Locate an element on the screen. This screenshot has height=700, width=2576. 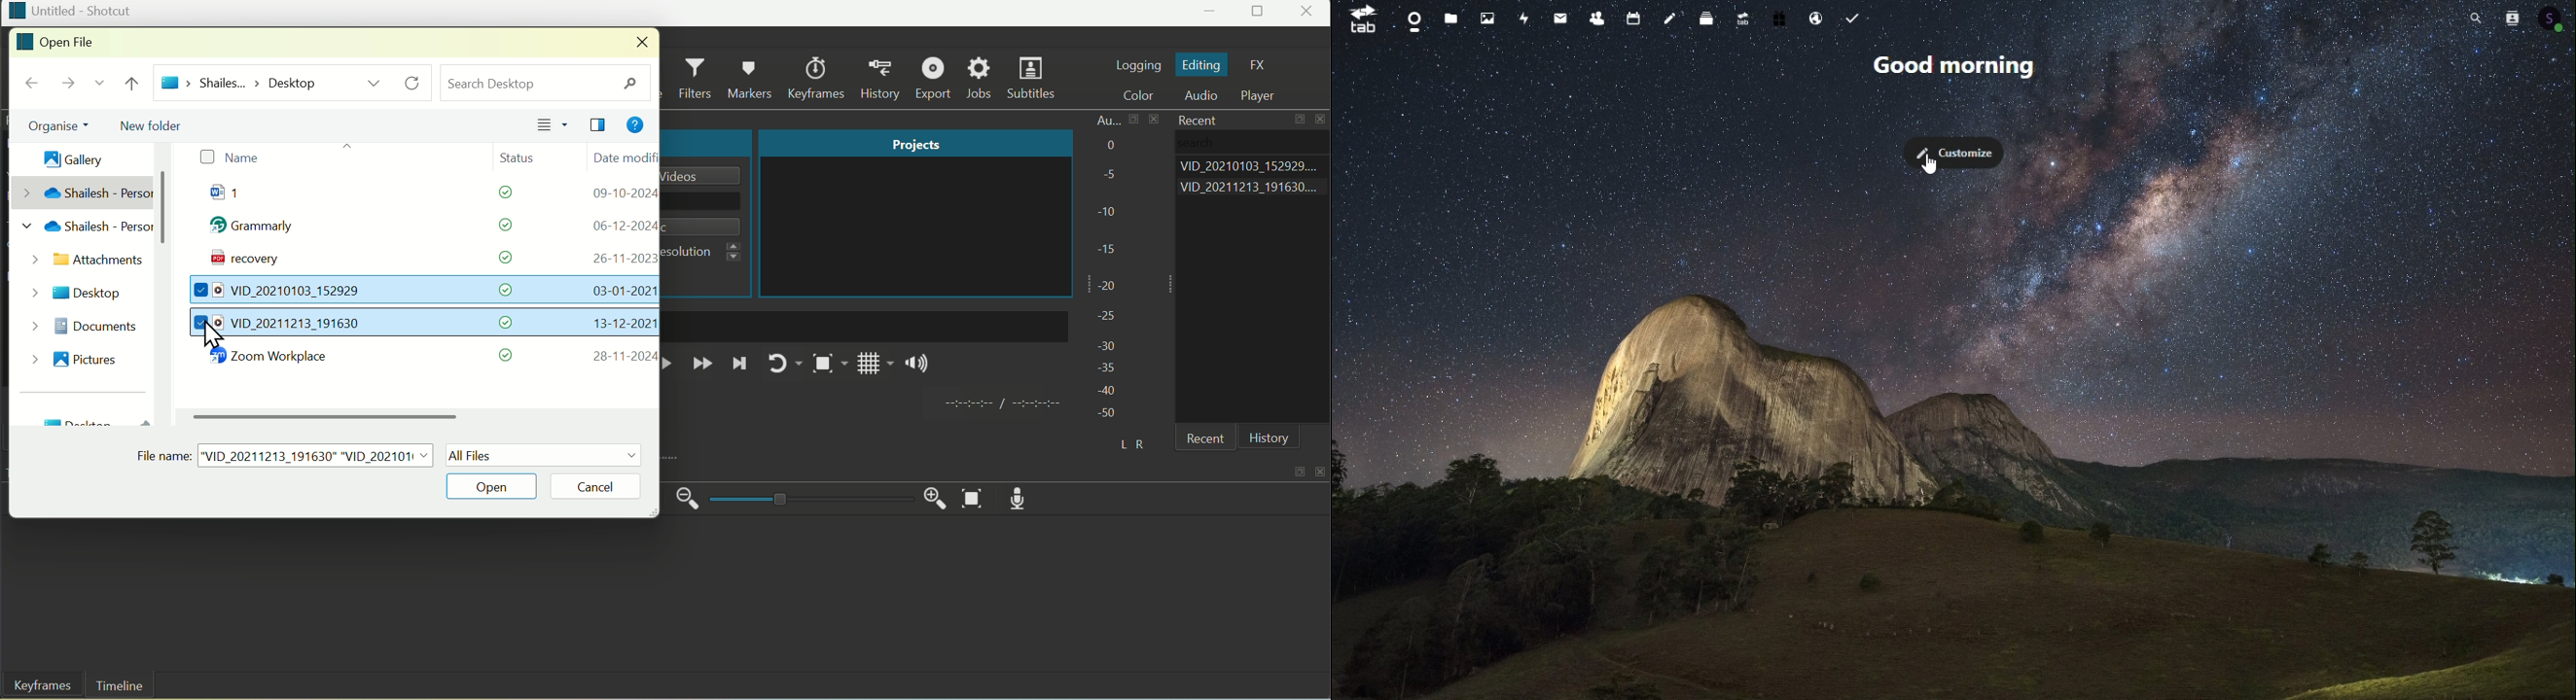
maximize is located at coordinates (1302, 121).